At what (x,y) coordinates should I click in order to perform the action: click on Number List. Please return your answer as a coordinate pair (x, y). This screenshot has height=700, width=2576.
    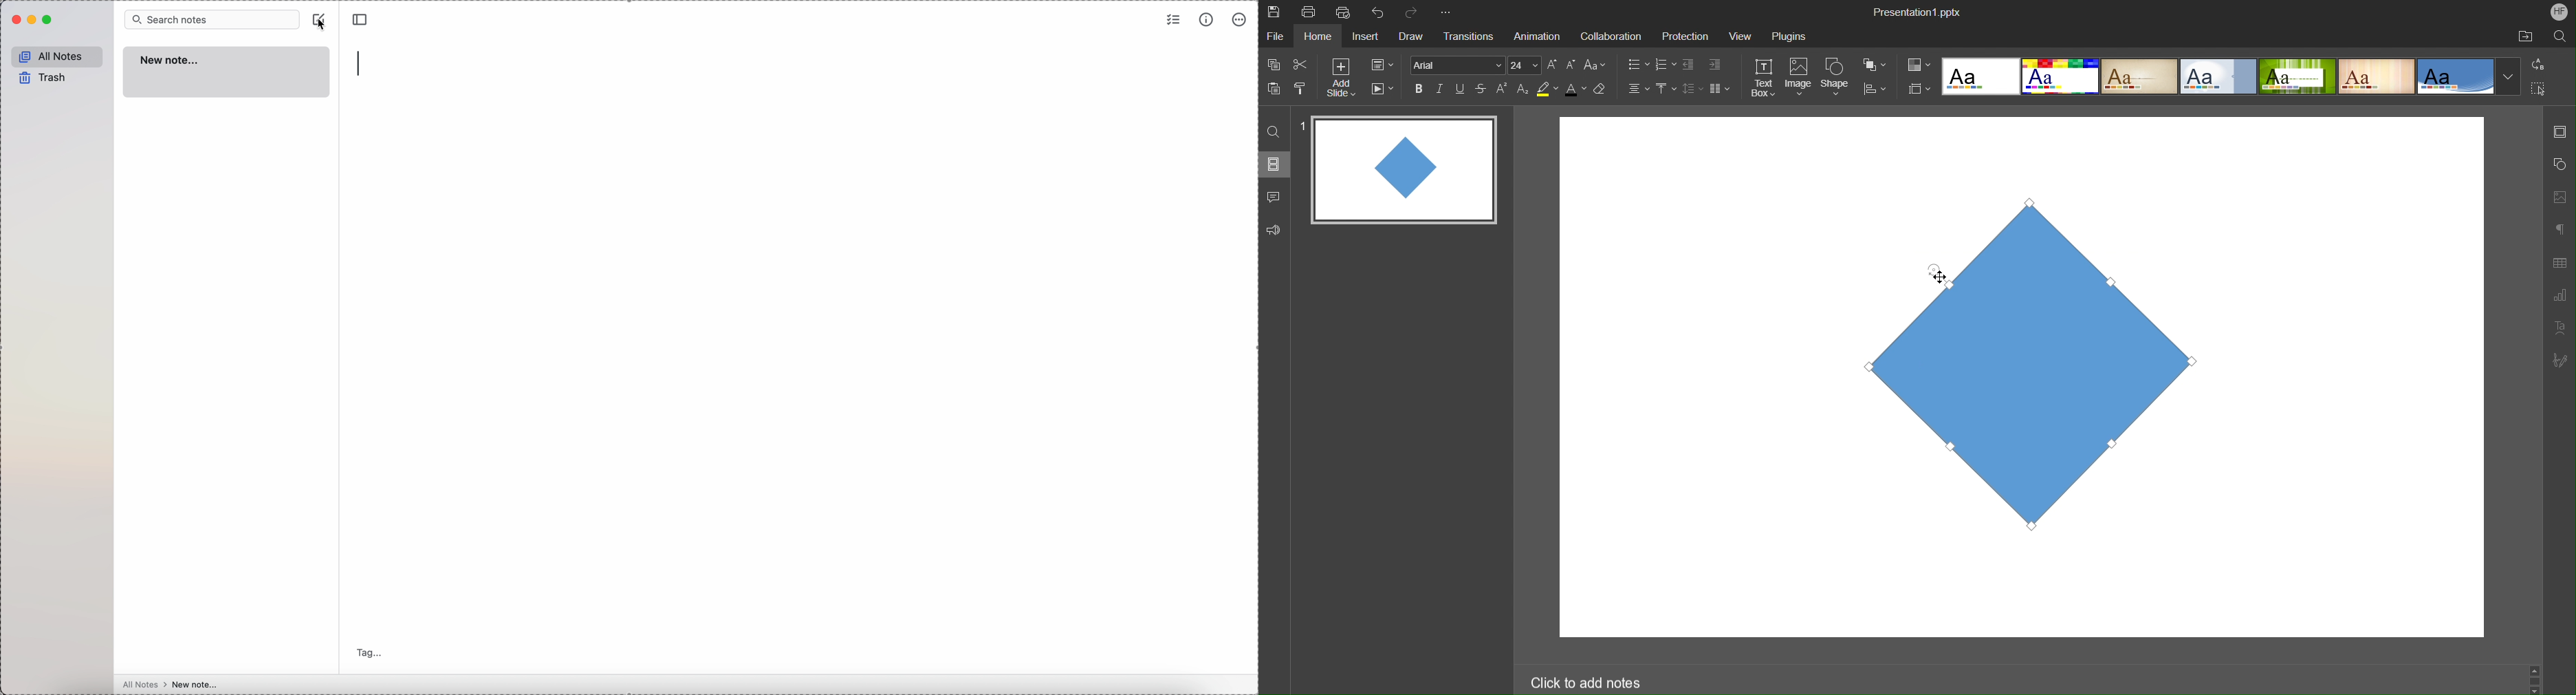
    Looking at the image, I should click on (1666, 65).